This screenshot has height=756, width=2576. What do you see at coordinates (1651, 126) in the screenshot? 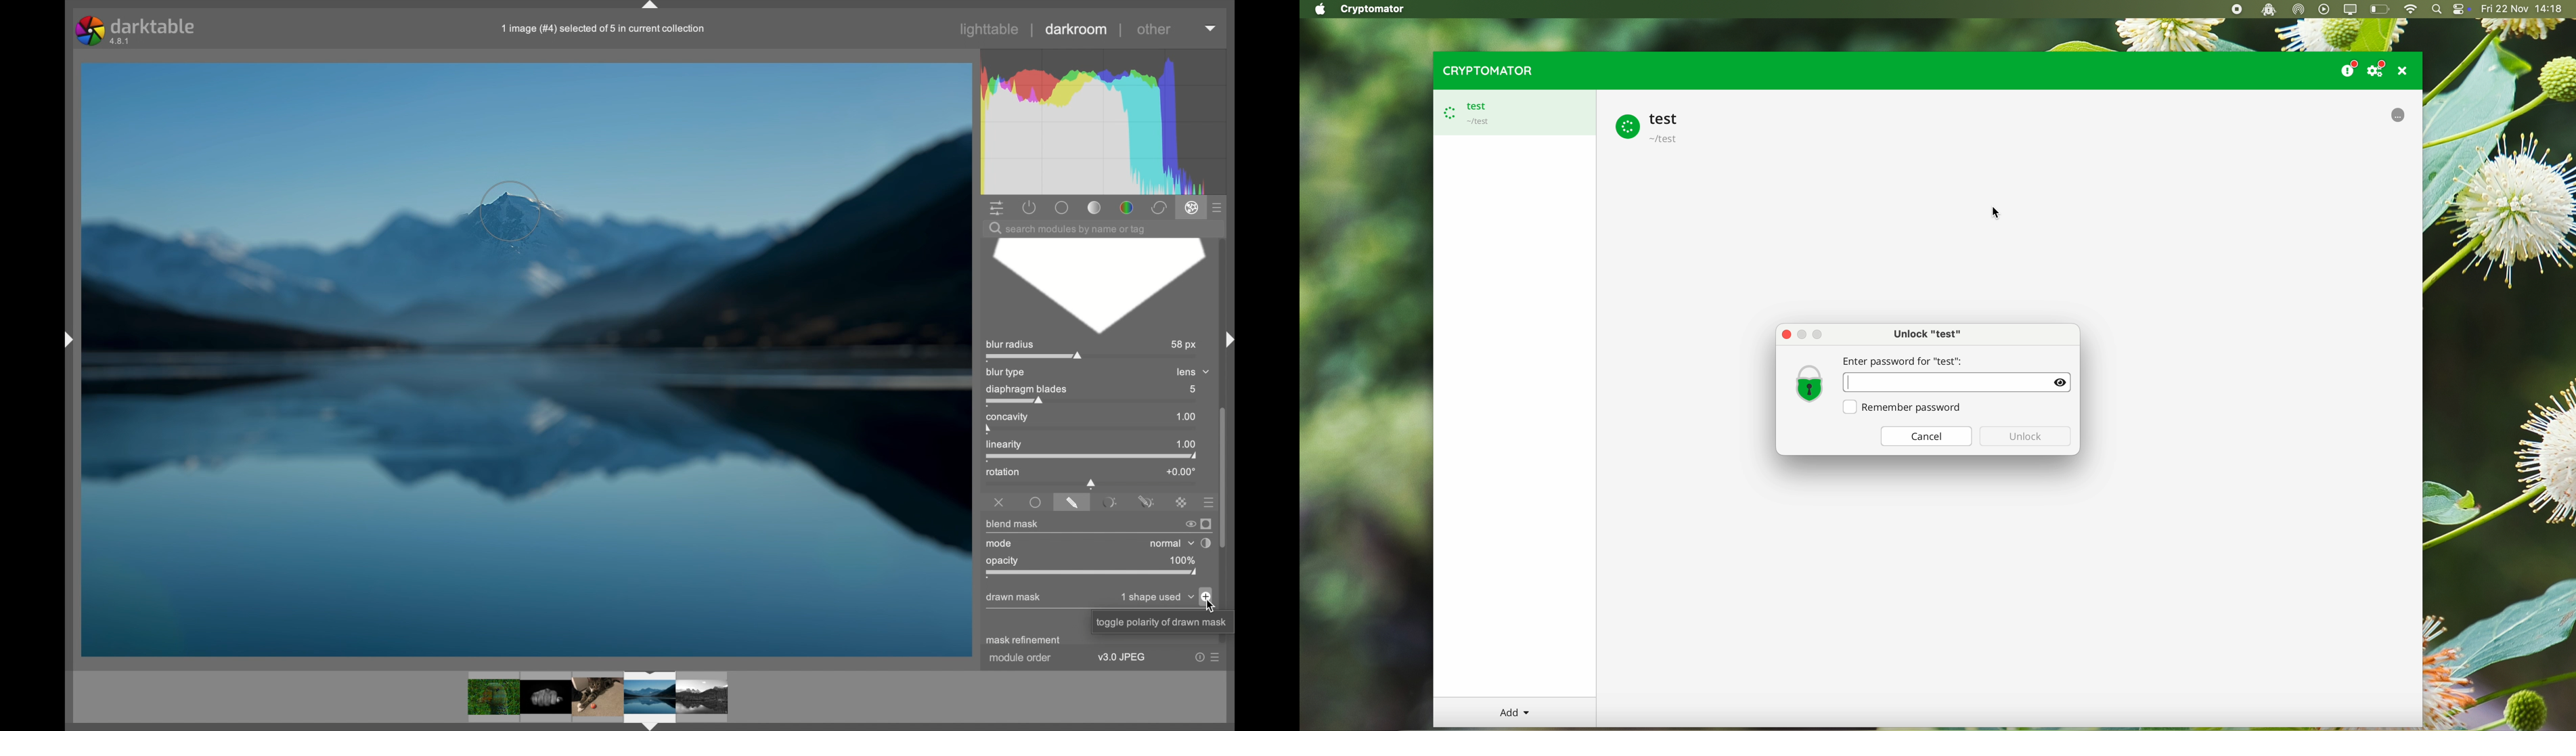
I see `test vault` at bounding box center [1651, 126].